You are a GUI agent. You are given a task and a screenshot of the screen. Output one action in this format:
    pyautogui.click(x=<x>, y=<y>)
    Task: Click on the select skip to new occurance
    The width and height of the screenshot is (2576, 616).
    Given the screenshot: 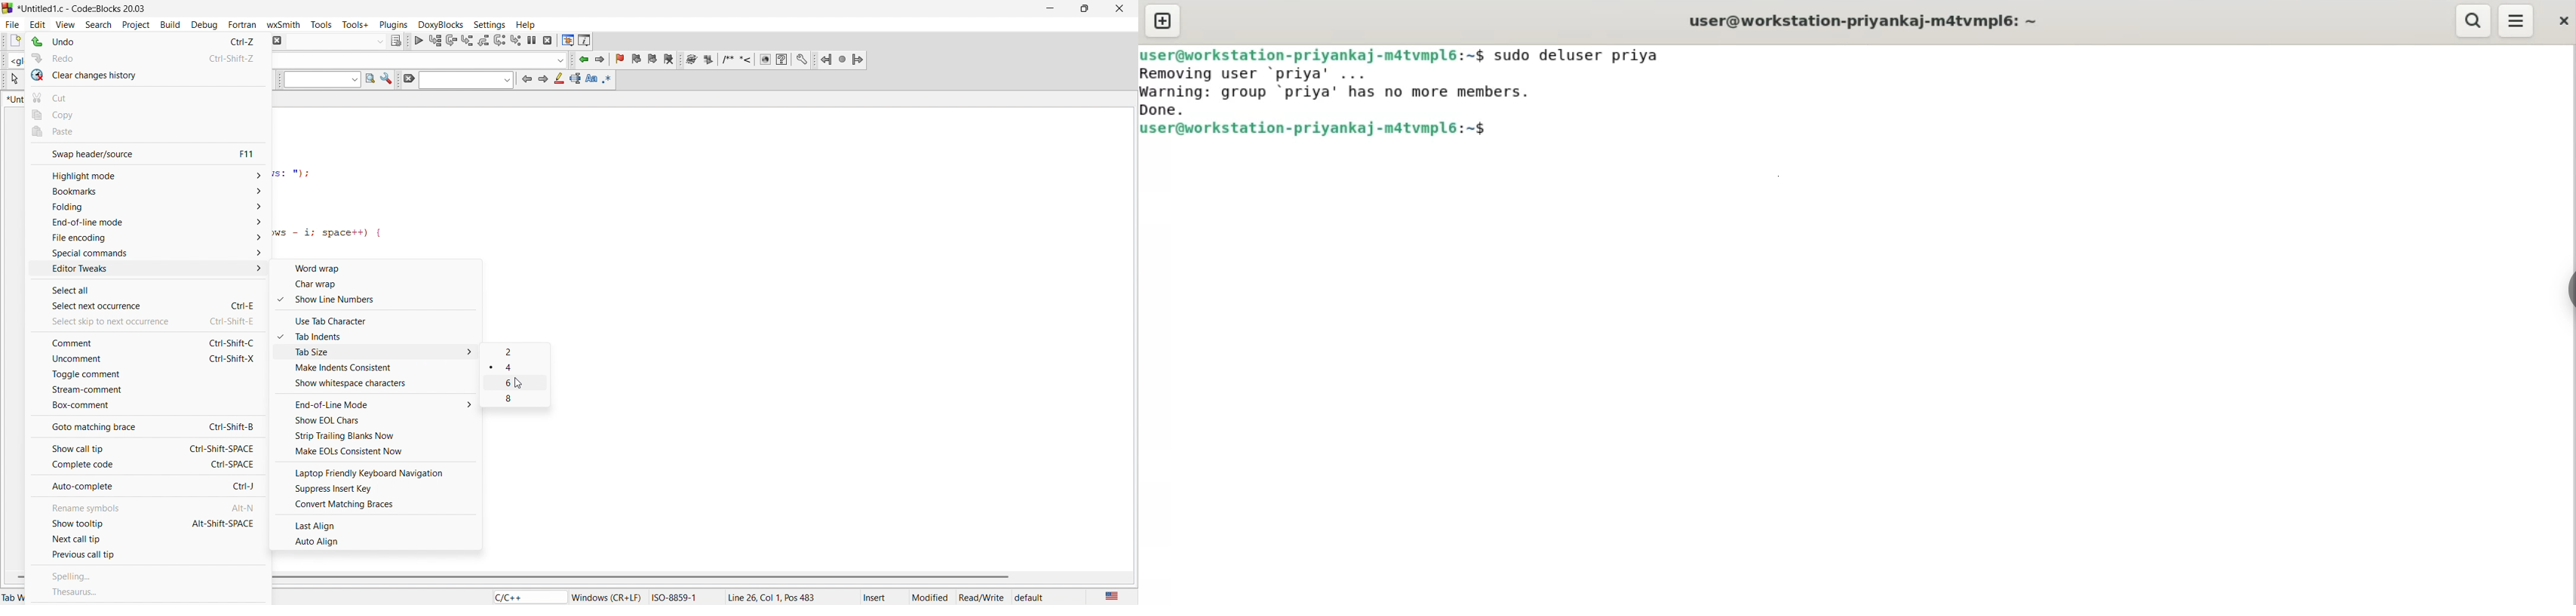 What is the action you would take?
    pyautogui.click(x=101, y=323)
    